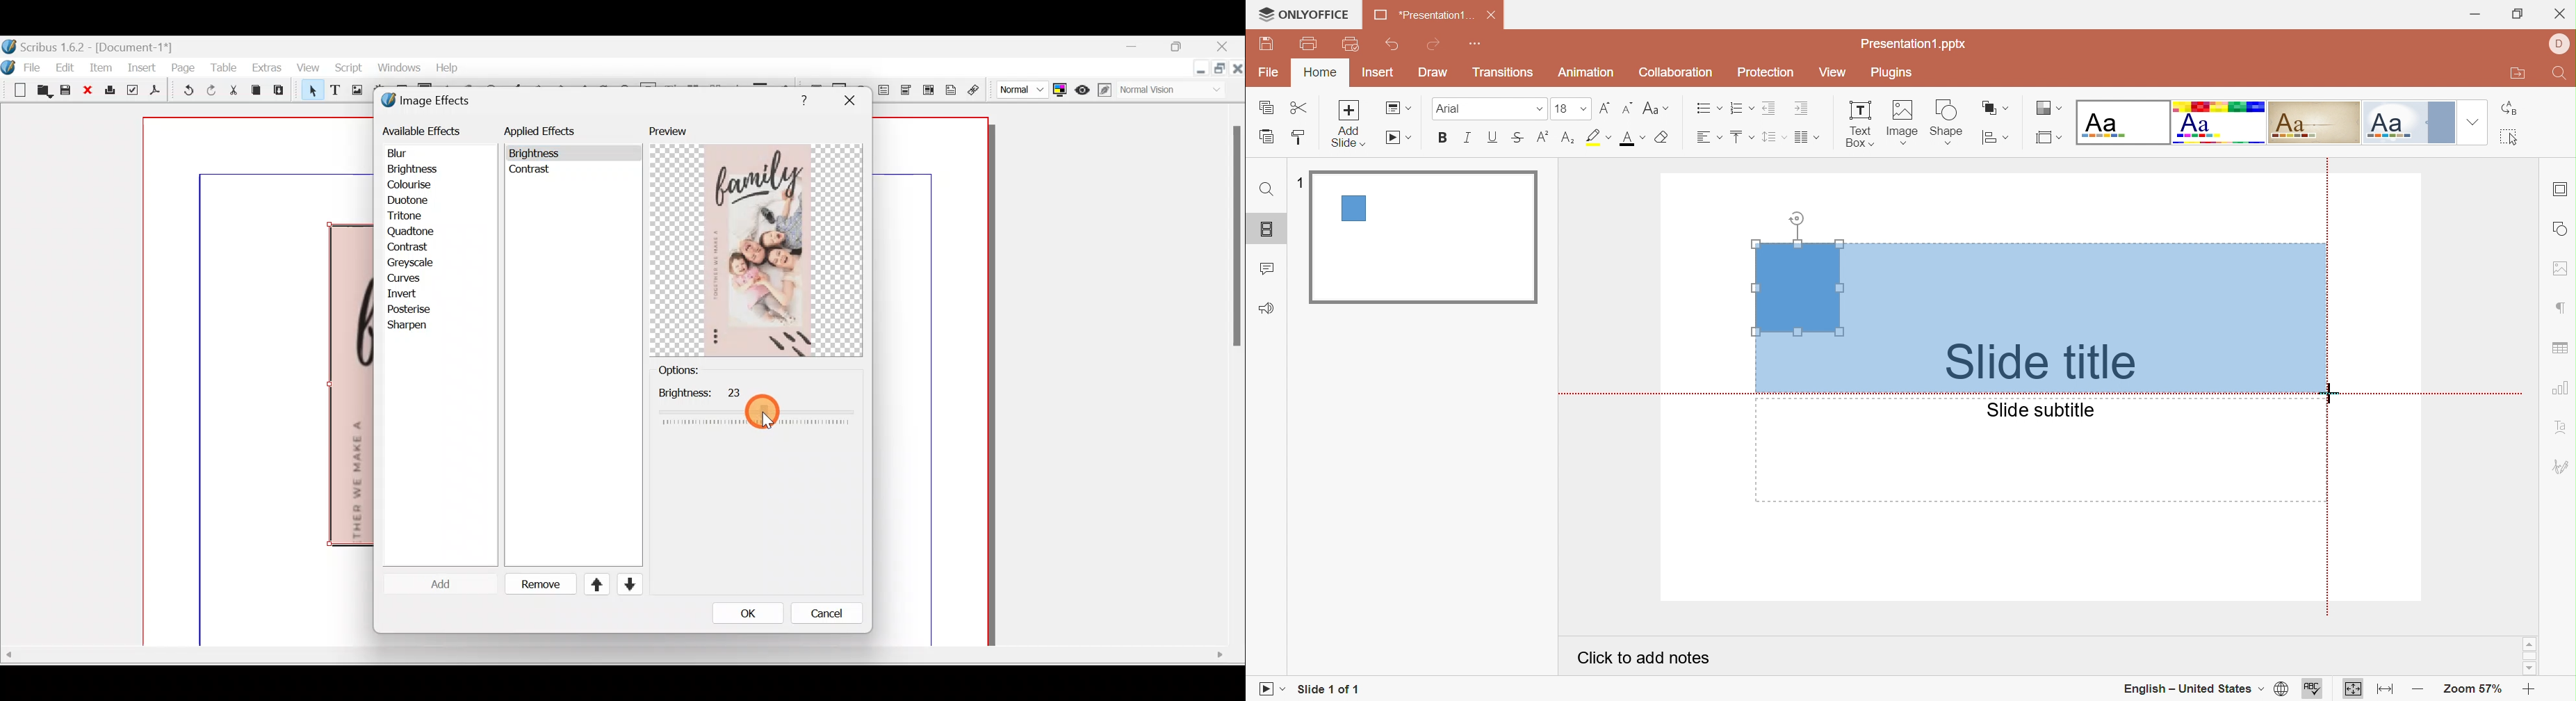 This screenshot has width=2576, height=728. What do you see at coordinates (2559, 270) in the screenshot?
I see `Image settings` at bounding box center [2559, 270].